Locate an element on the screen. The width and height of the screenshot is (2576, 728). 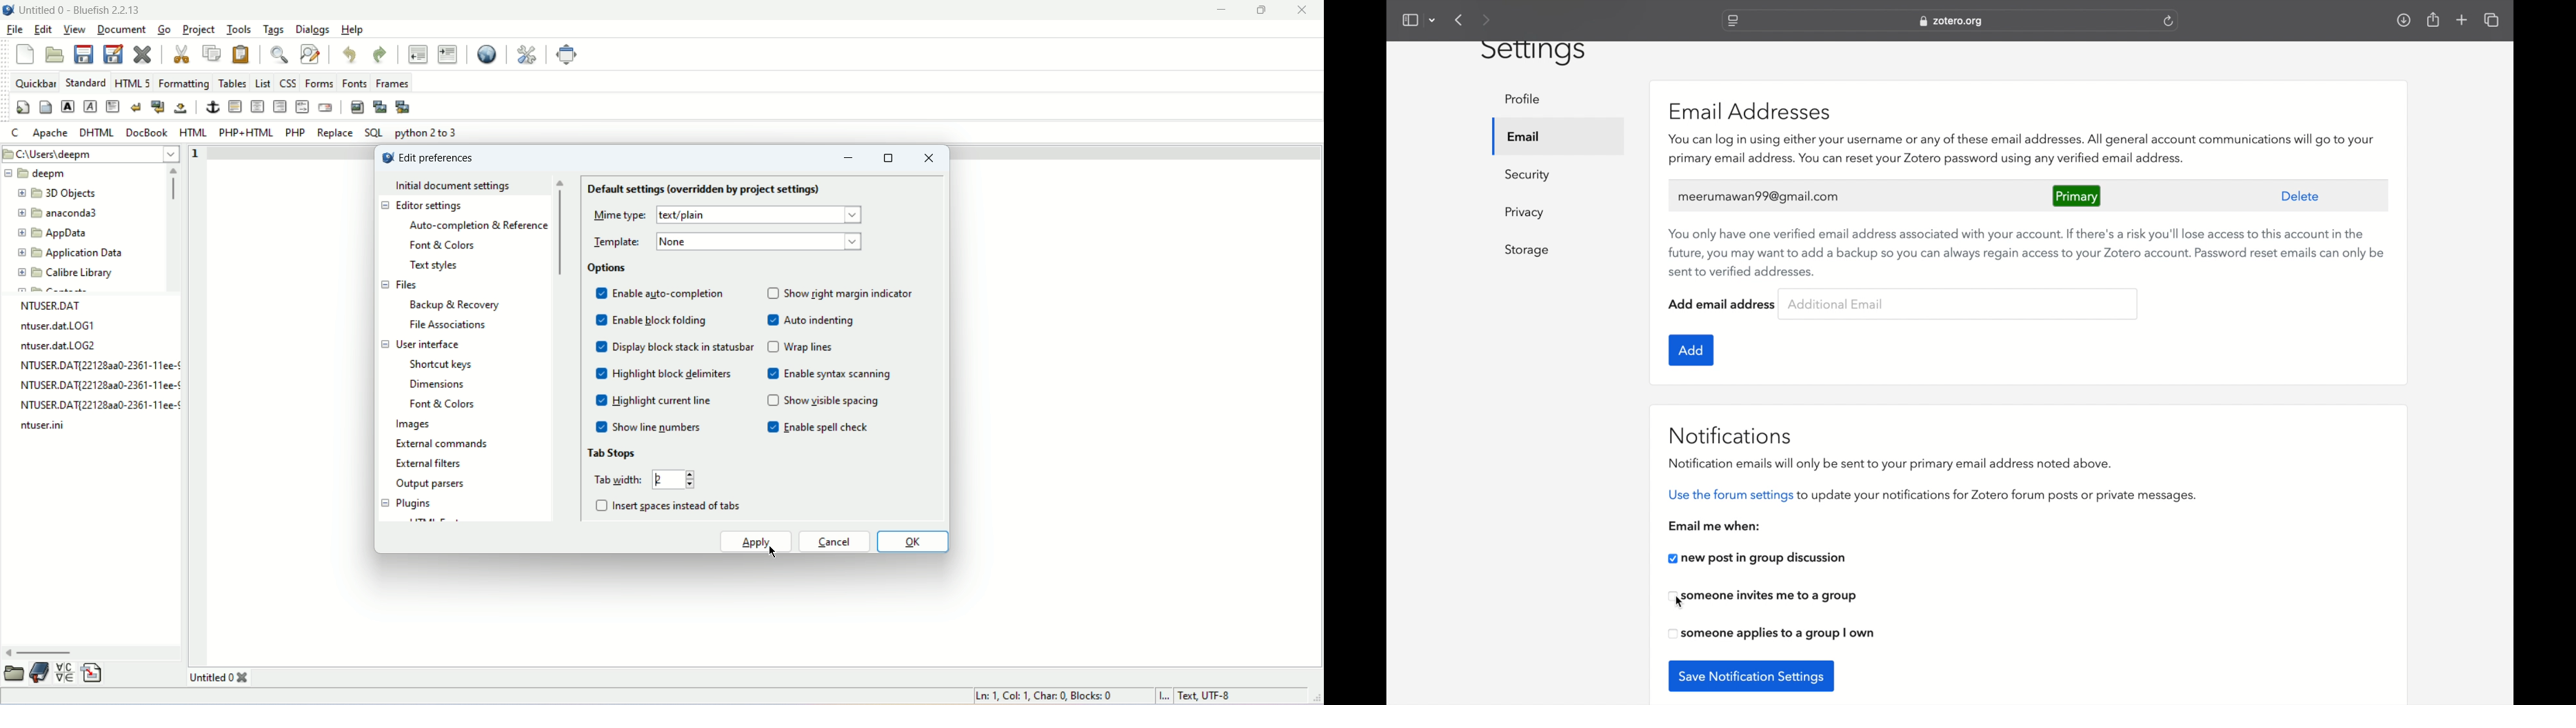
close is located at coordinates (1298, 10).